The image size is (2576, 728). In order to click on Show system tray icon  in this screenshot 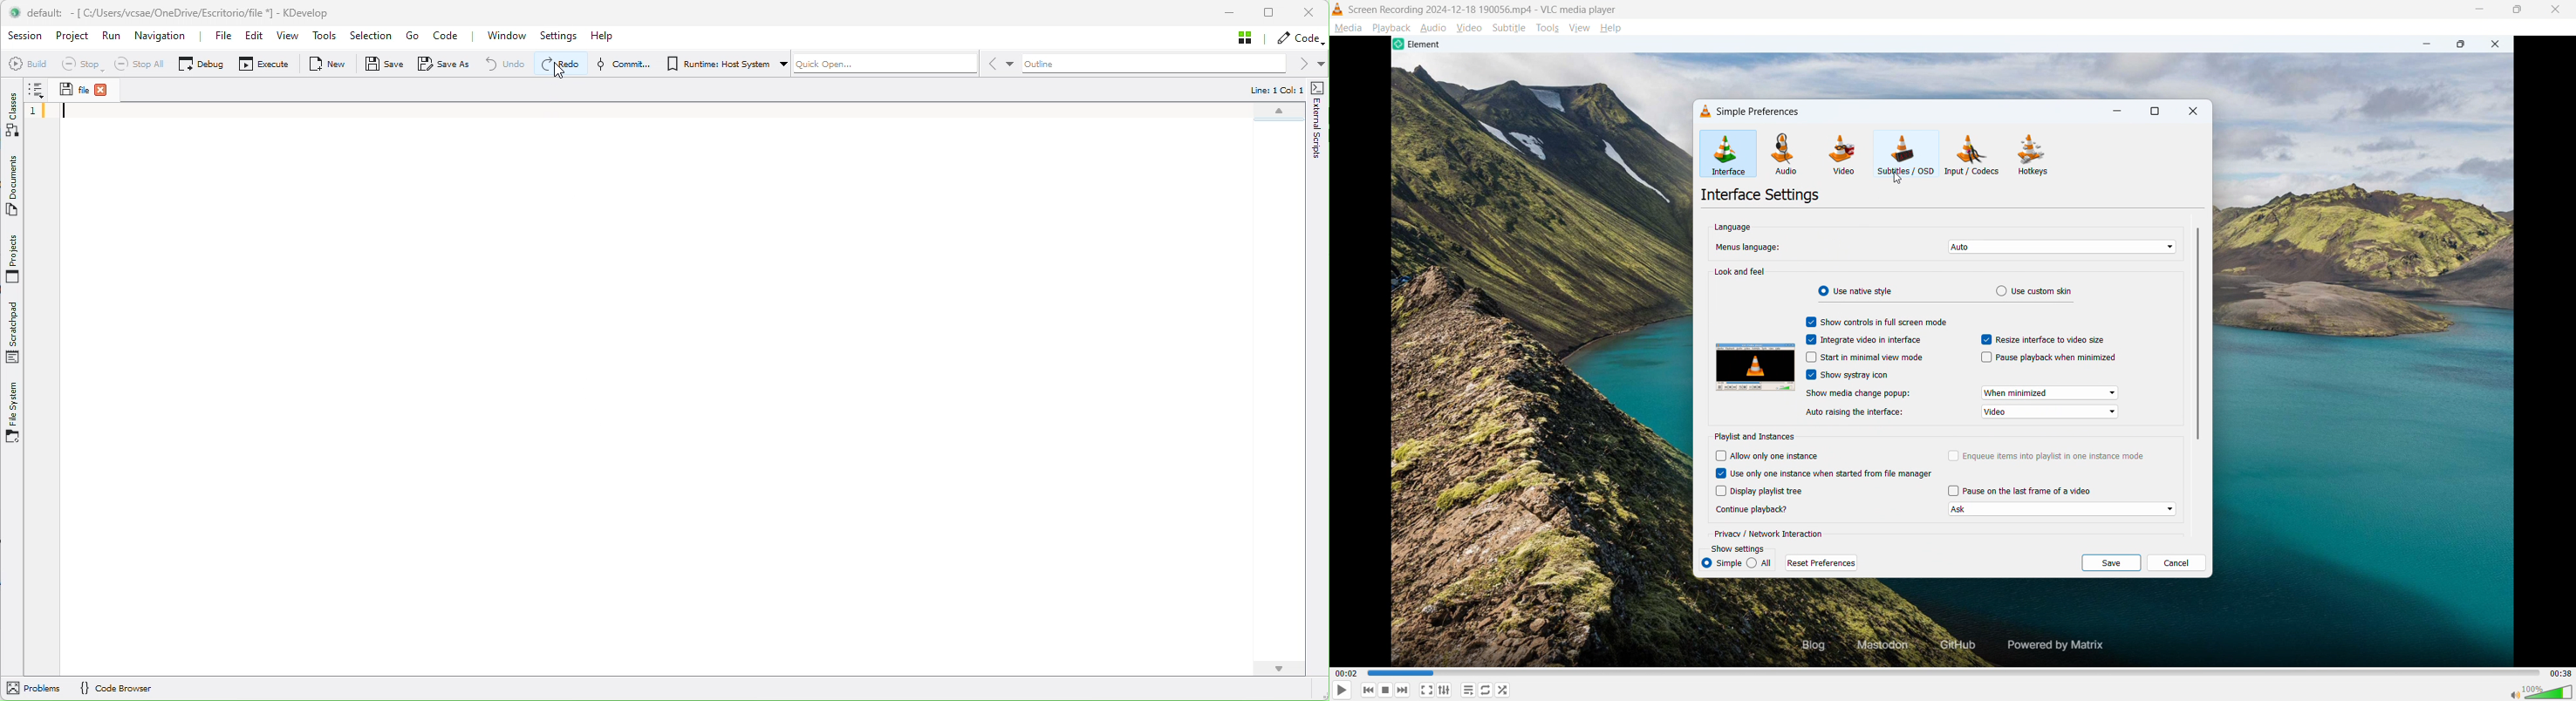, I will do `click(1855, 375)`.